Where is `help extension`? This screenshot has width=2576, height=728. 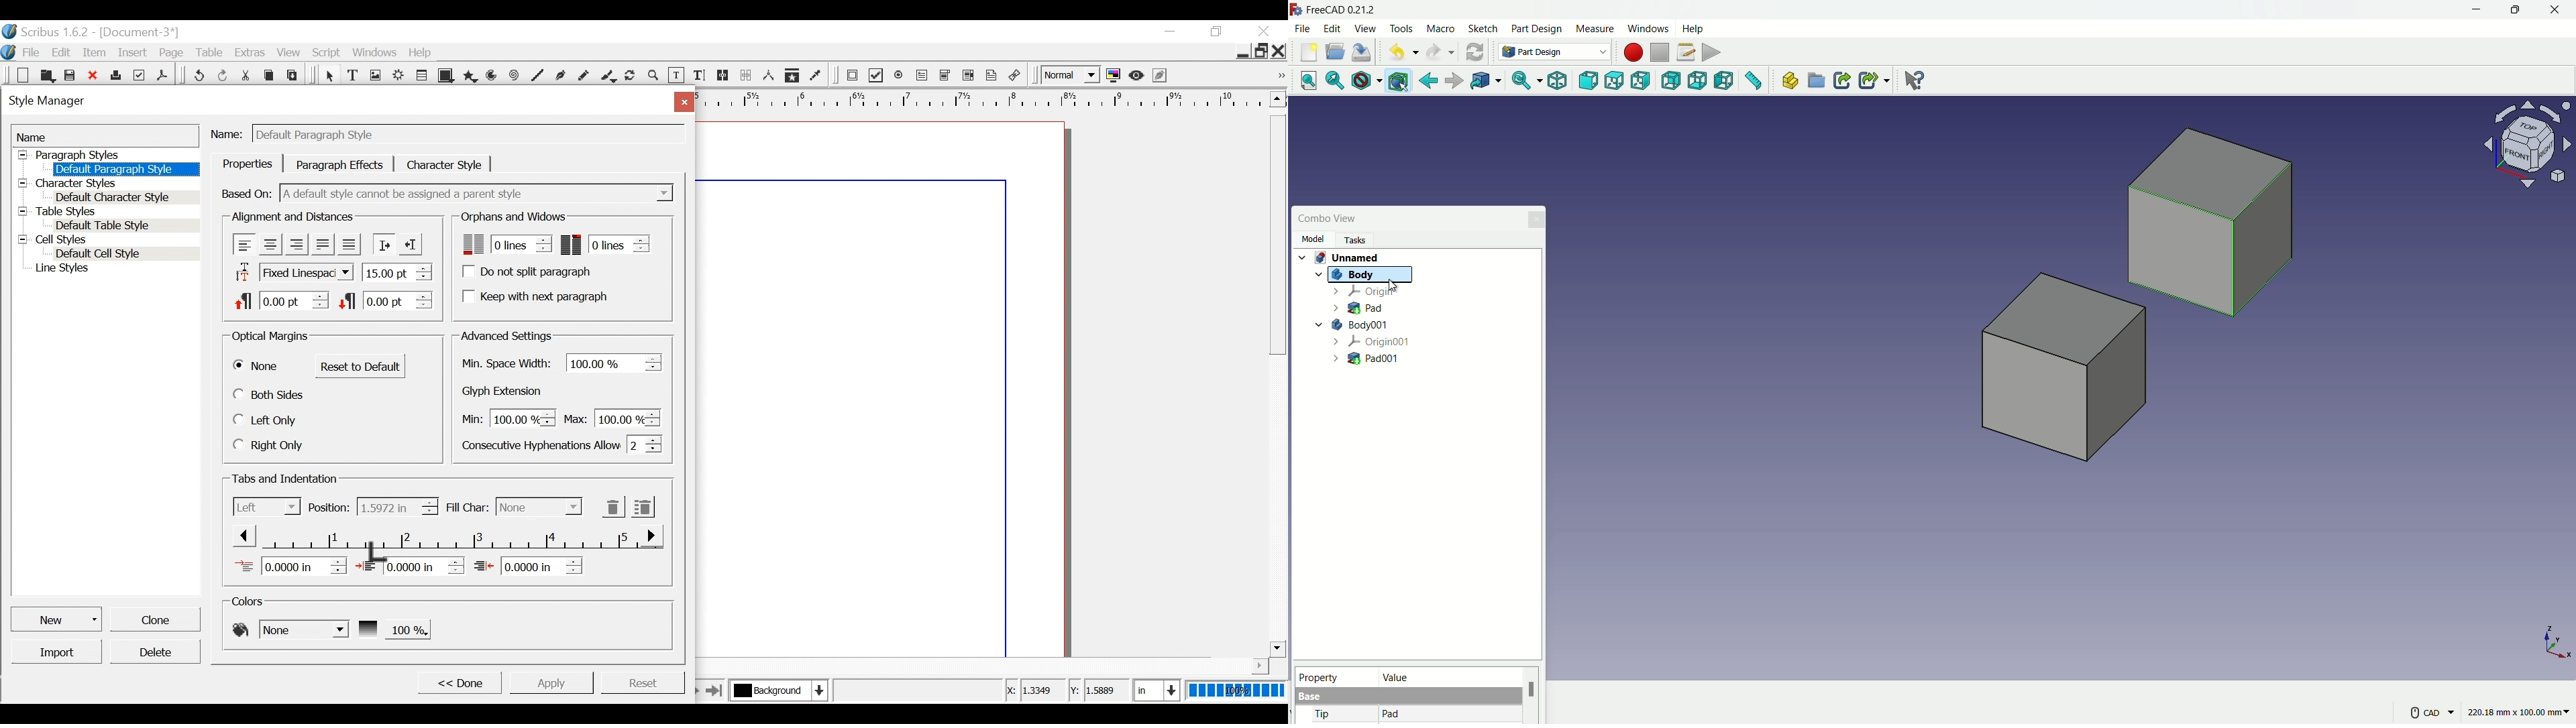
help extension is located at coordinates (1911, 79).